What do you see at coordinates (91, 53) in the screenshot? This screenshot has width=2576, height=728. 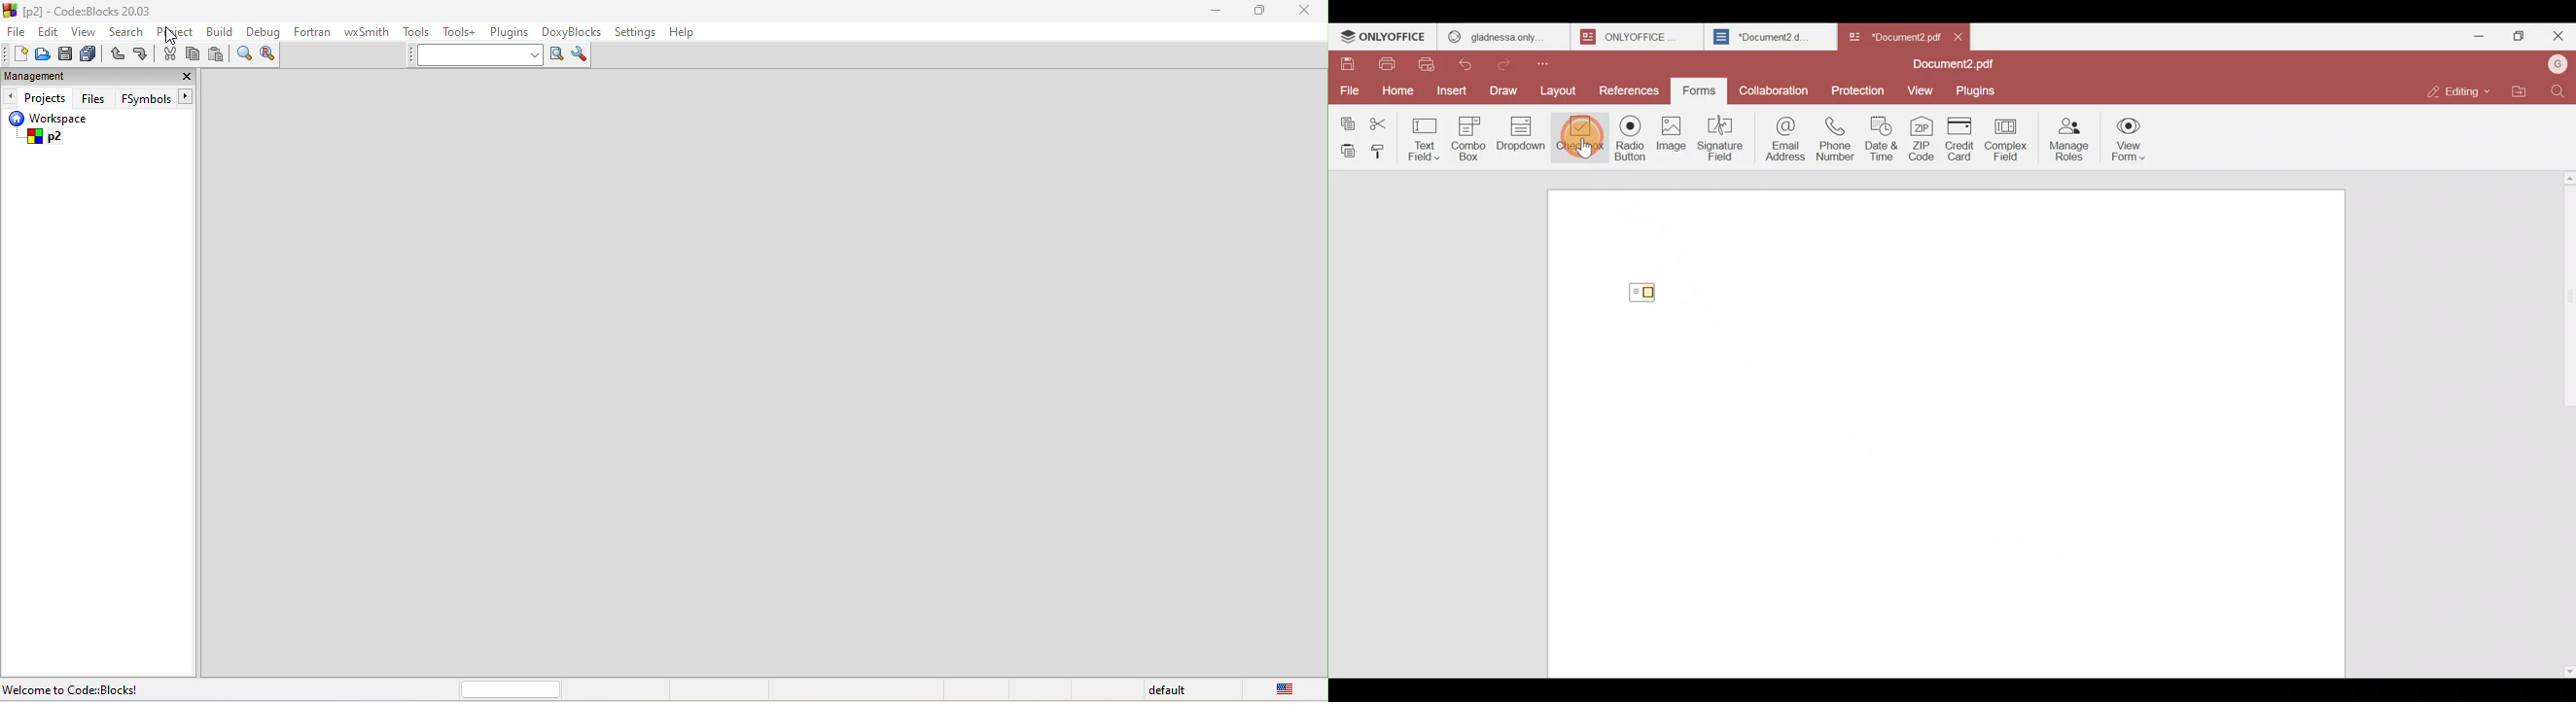 I see `save everything` at bounding box center [91, 53].